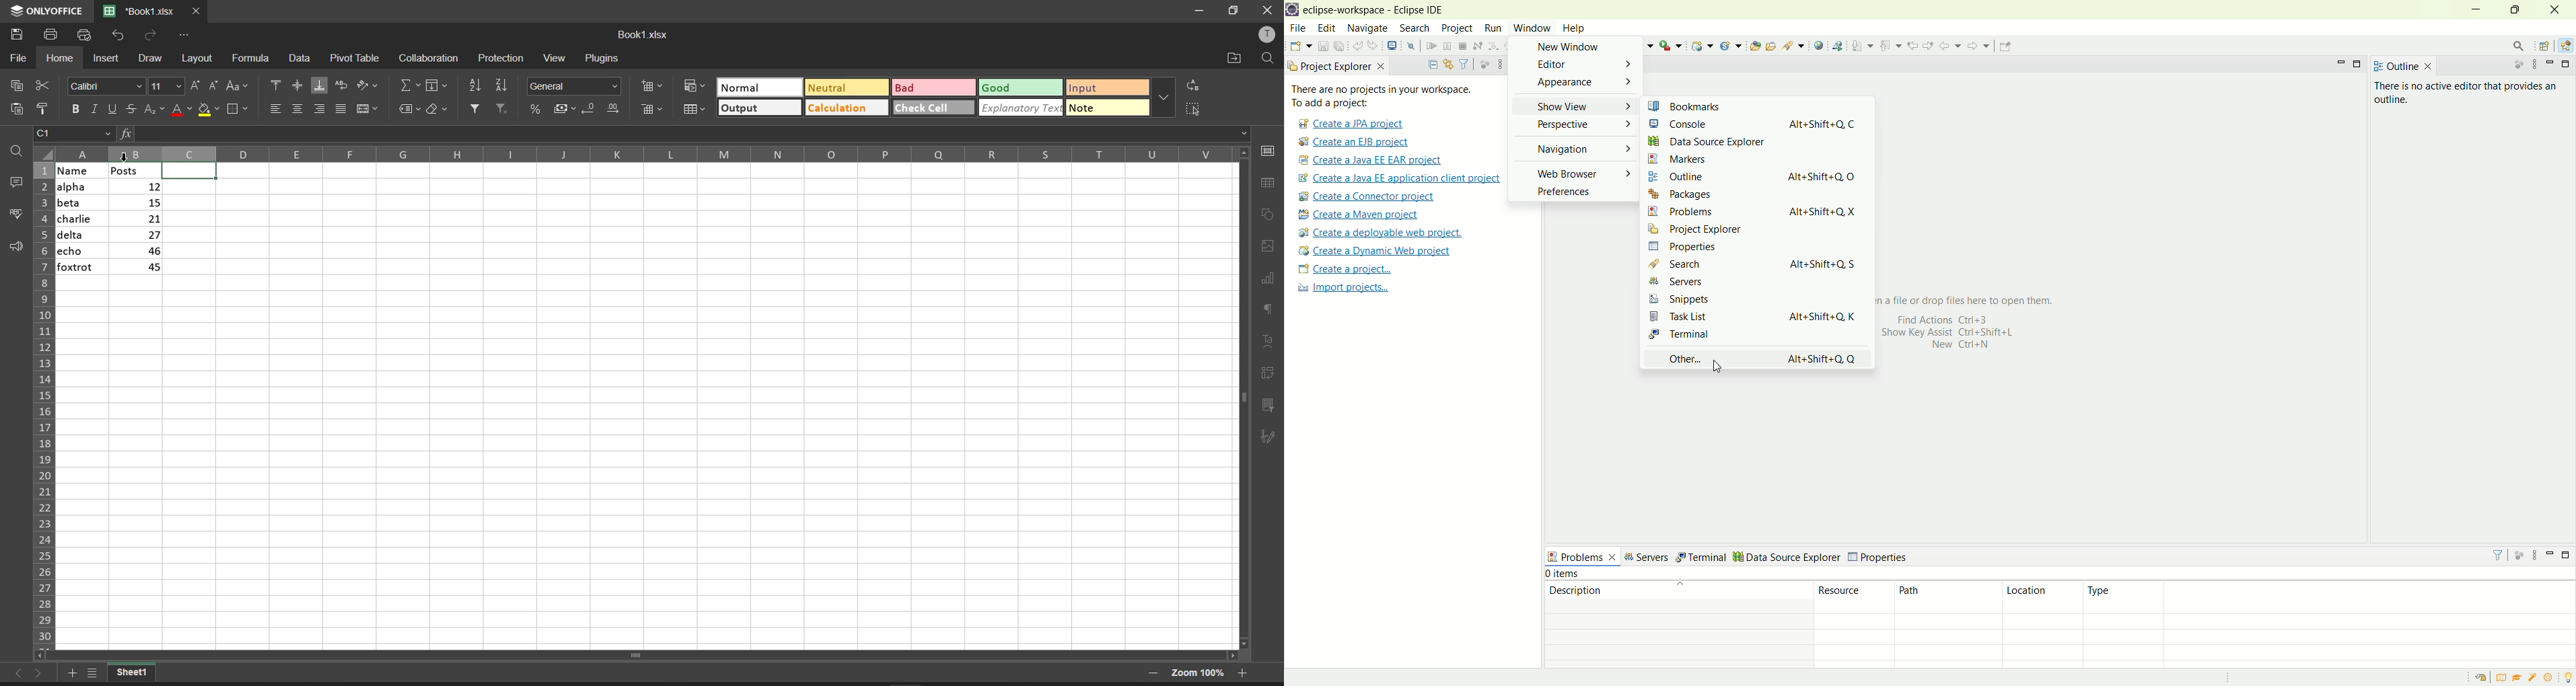 The height and width of the screenshot is (700, 2576). Describe the element at coordinates (1271, 340) in the screenshot. I see `text settings` at that location.